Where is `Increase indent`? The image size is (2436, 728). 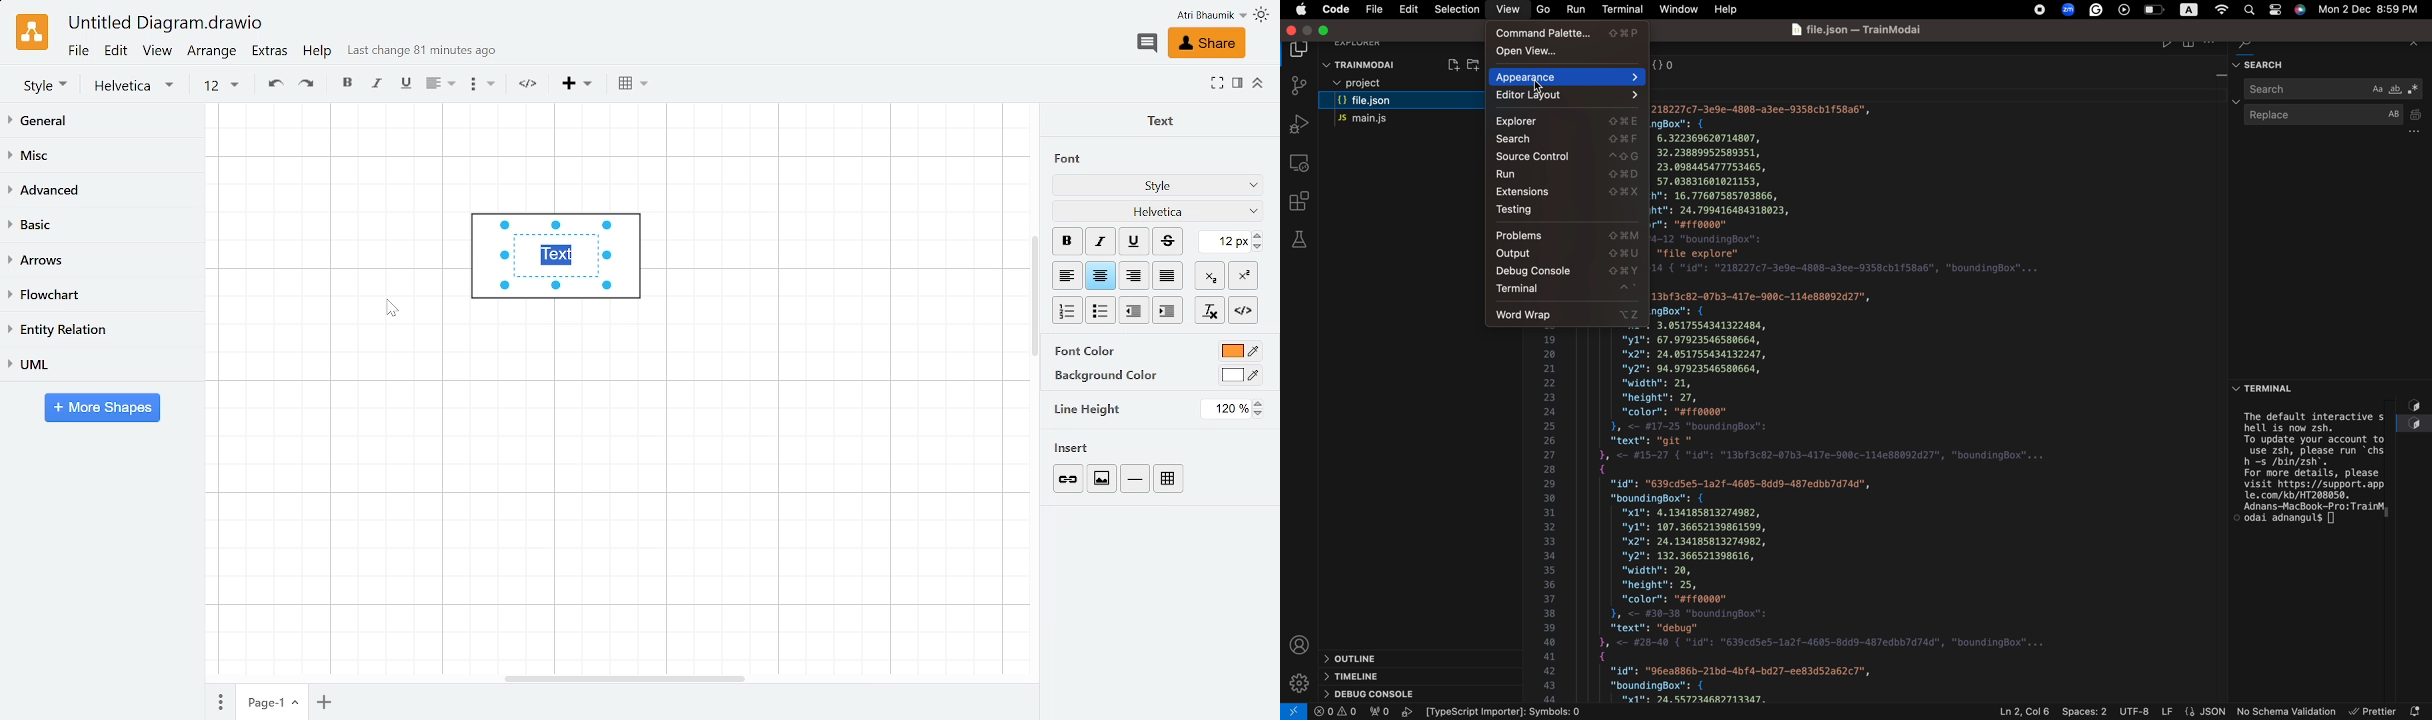
Increase indent is located at coordinates (1135, 309).